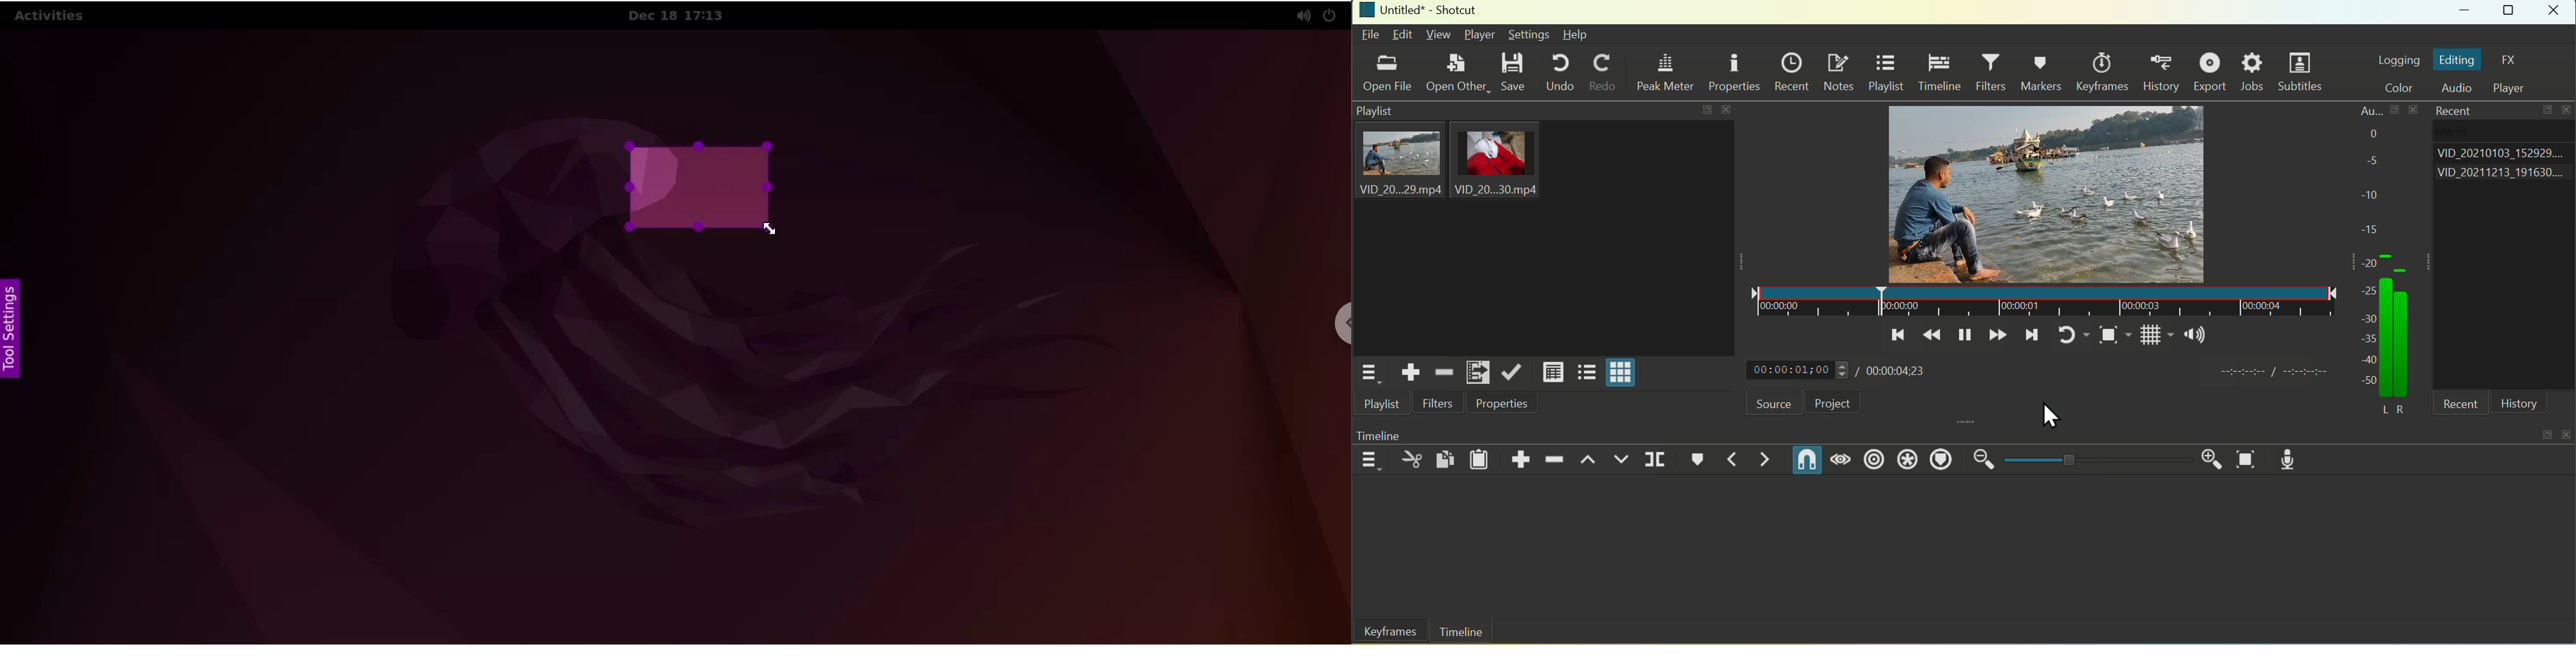 The image size is (2576, 672). What do you see at coordinates (2467, 13) in the screenshot?
I see `Minimize` at bounding box center [2467, 13].